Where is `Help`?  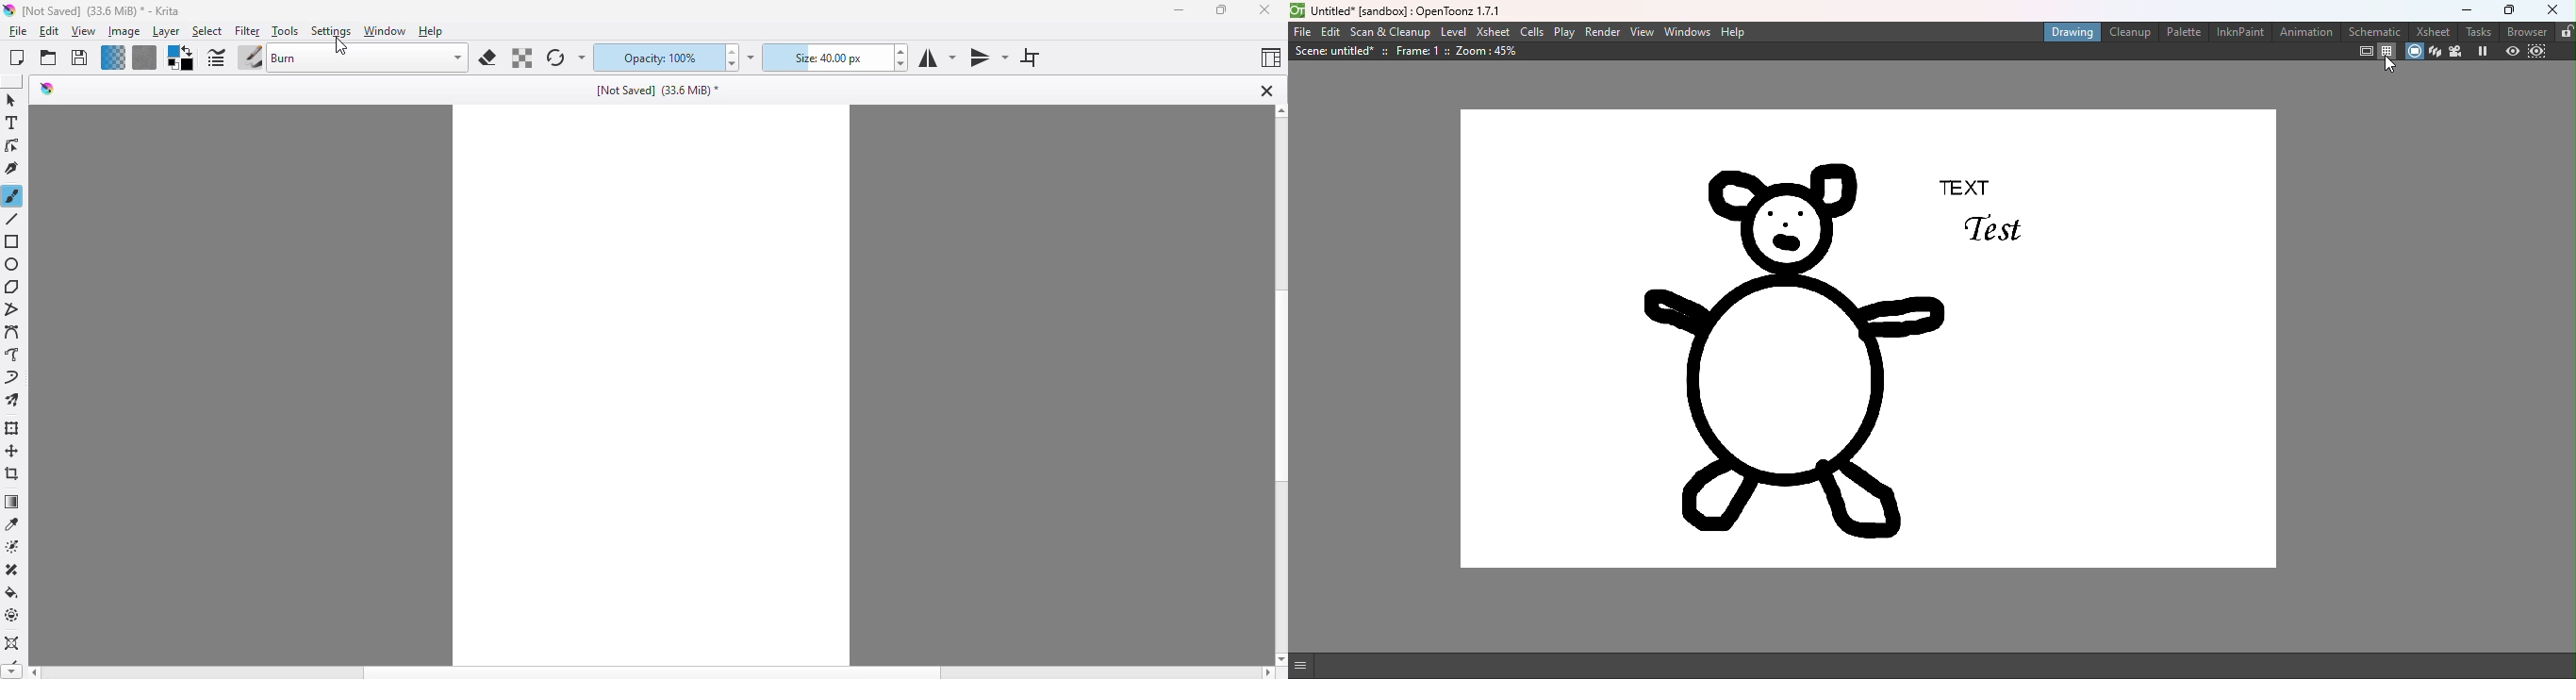 Help is located at coordinates (1740, 33).